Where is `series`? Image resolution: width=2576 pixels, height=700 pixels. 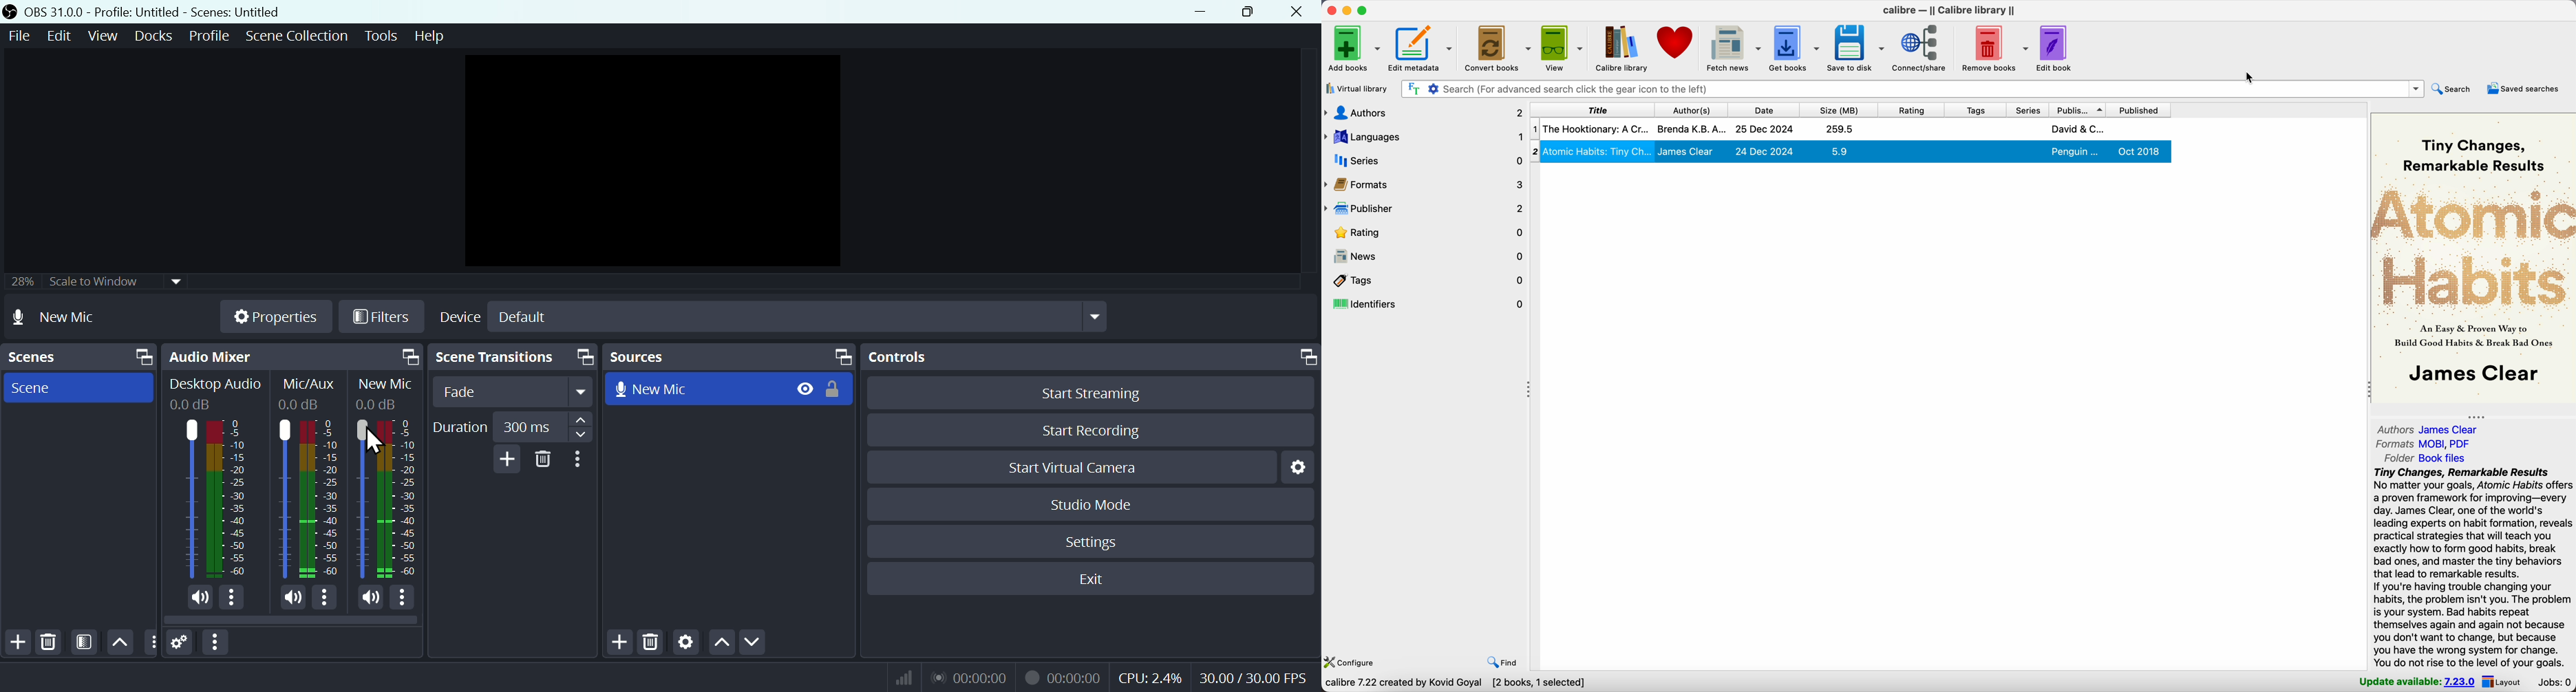 series is located at coordinates (1424, 160).